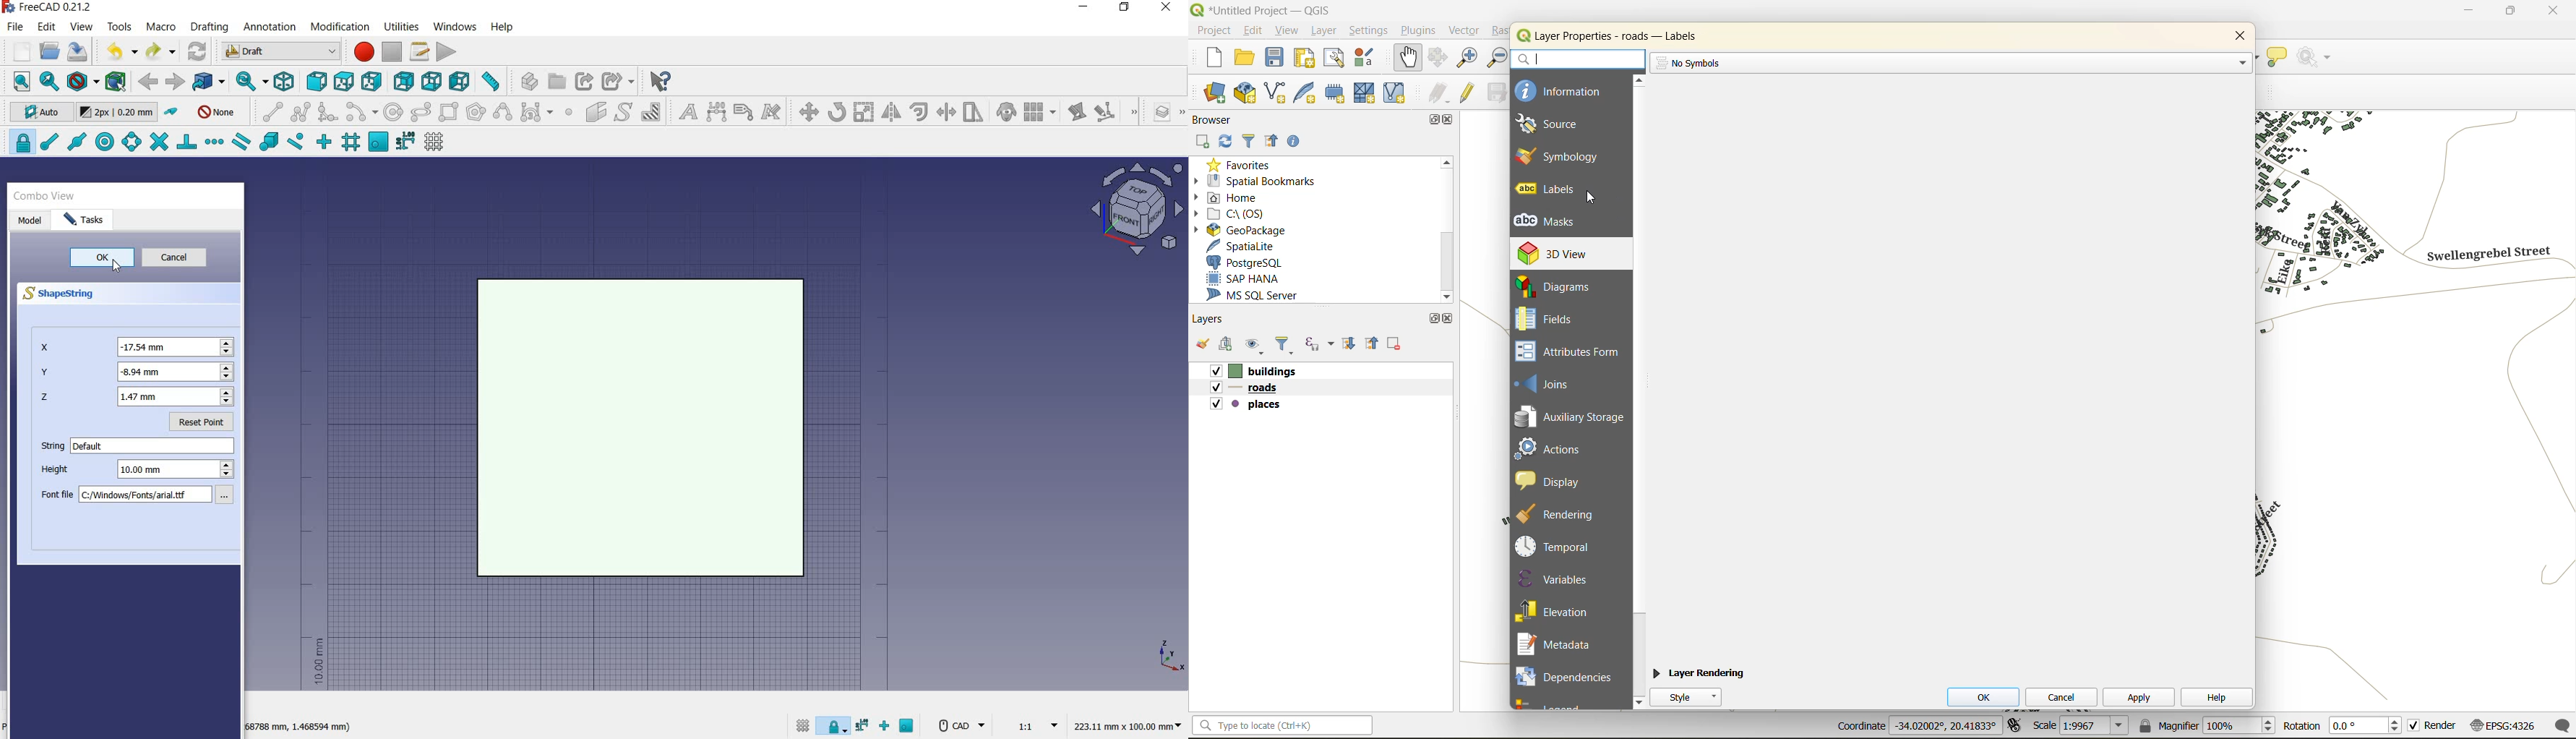  I want to click on create a clone, so click(1005, 113).